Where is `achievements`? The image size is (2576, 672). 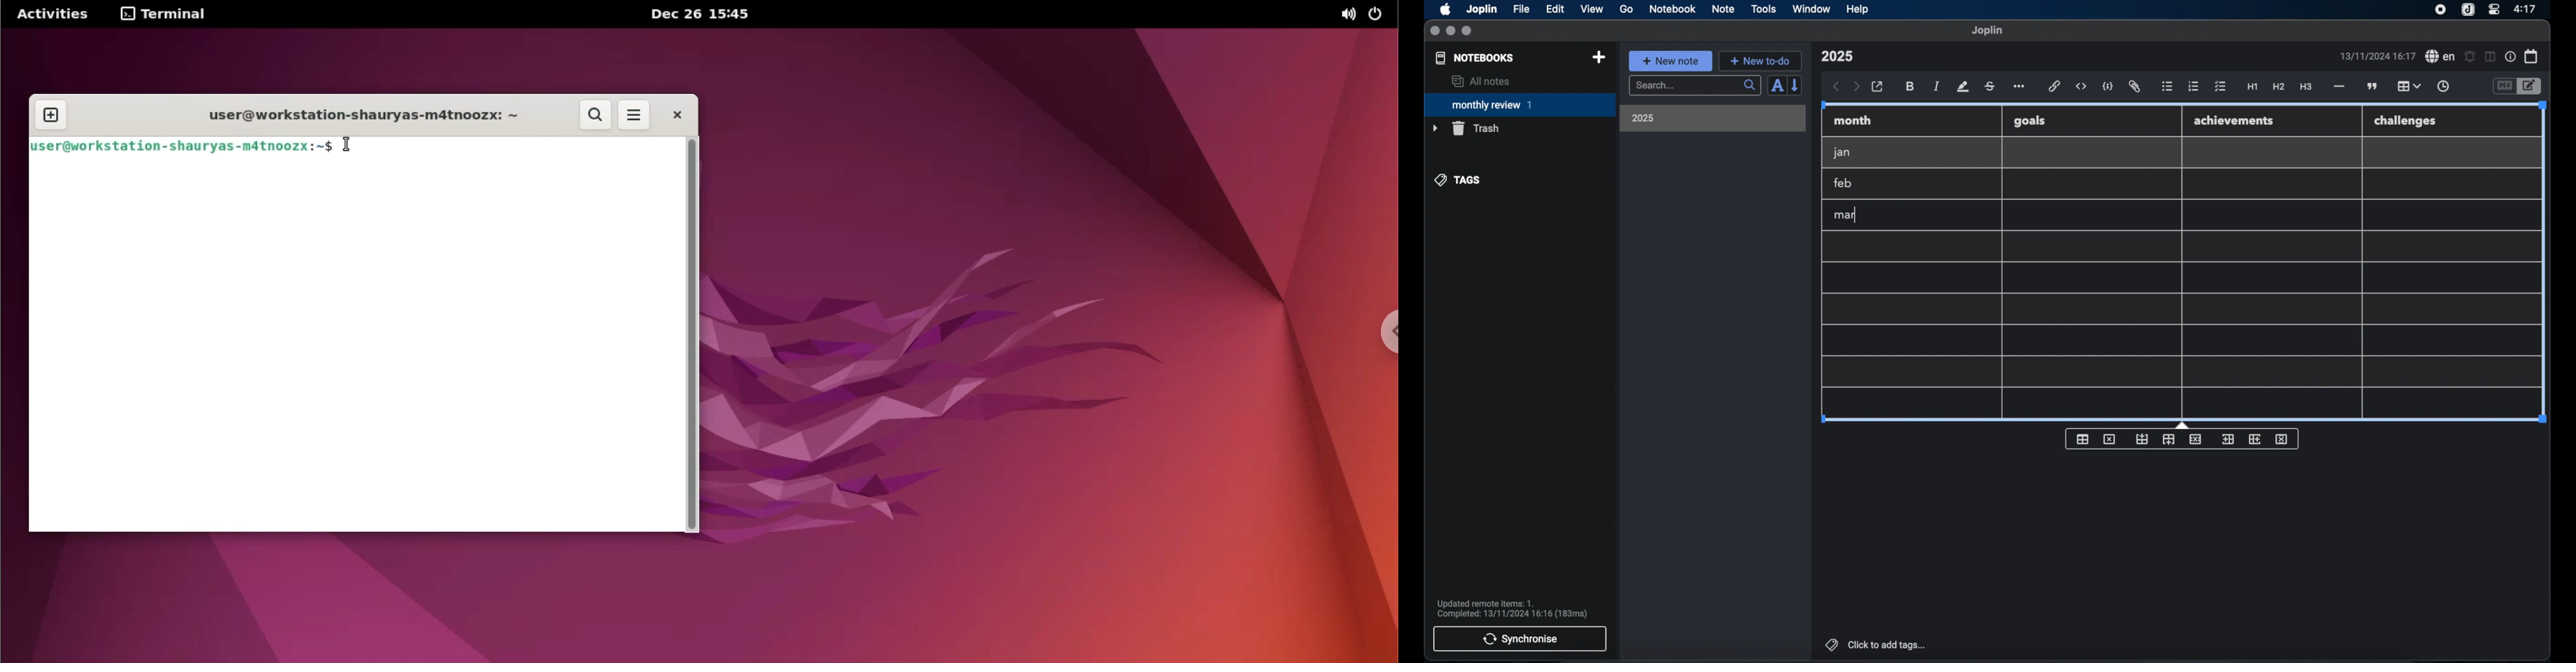
achievements is located at coordinates (2235, 121).